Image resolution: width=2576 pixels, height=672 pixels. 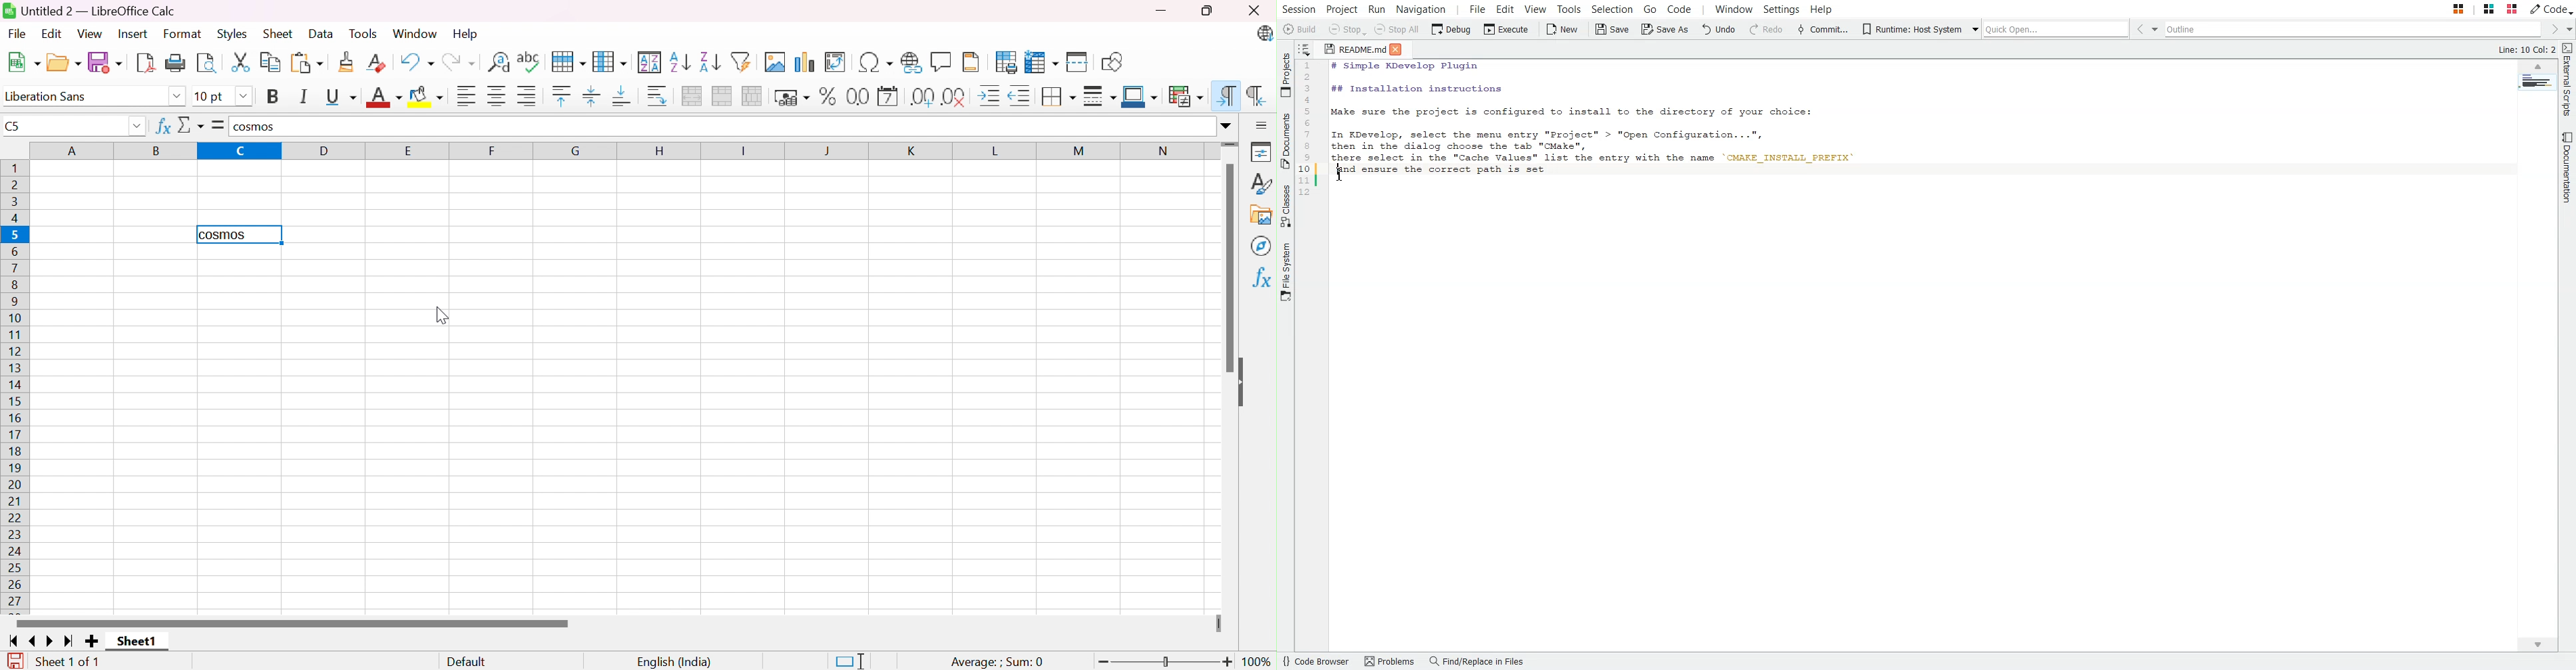 I want to click on Gallery, so click(x=1263, y=216).